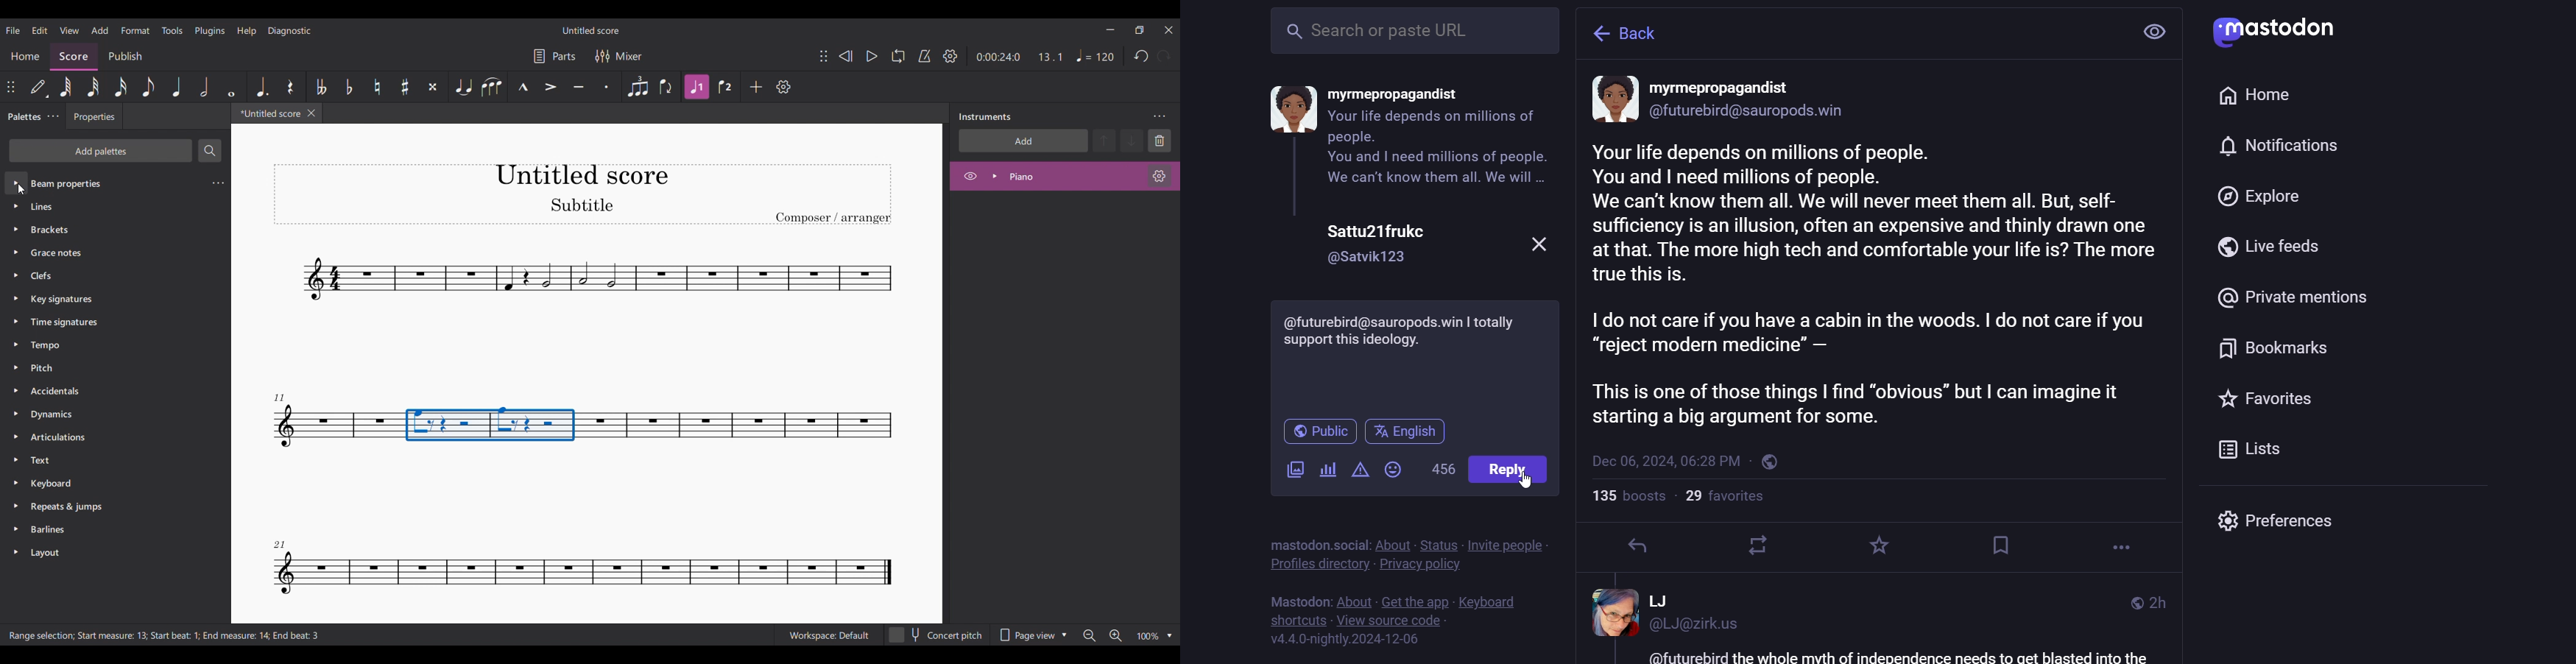 The width and height of the screenshot is (2576, 672). Describe the element at coordinates (1728, 498) in the screenshot. I see `followers` at that location.